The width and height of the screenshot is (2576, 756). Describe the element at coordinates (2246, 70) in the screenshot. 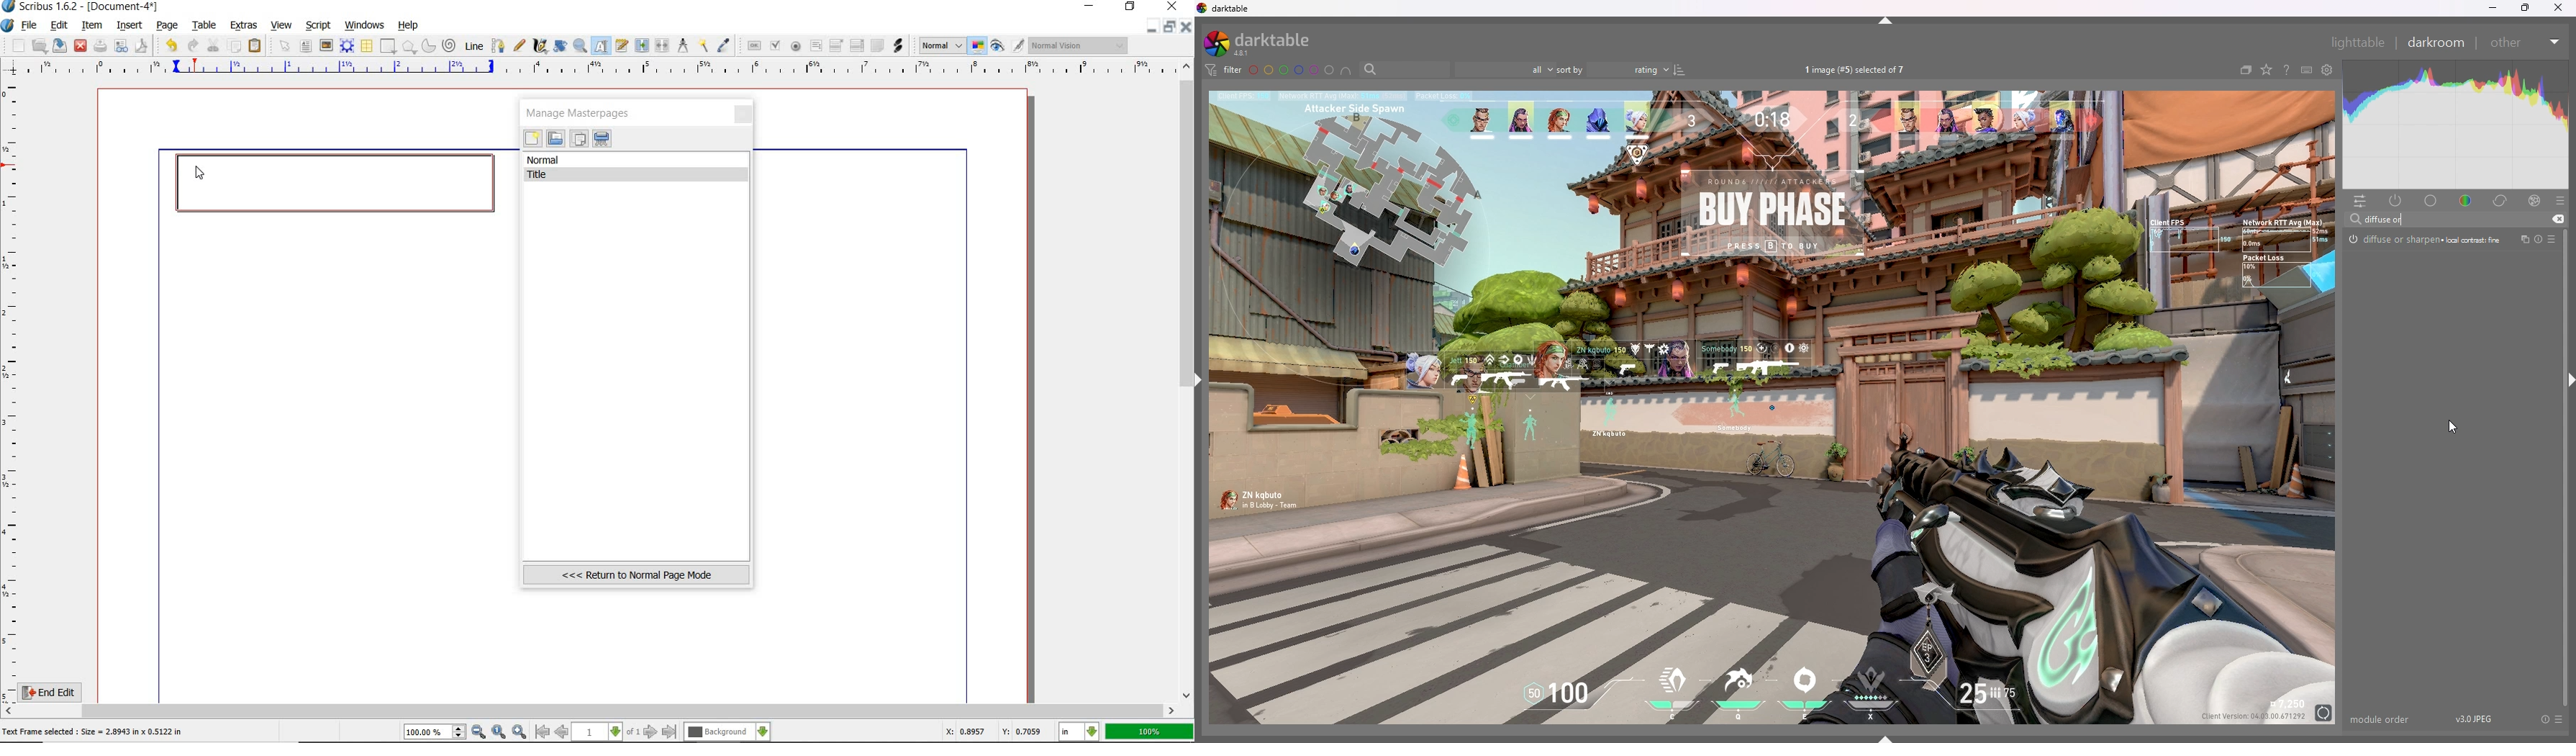

I see `collapse grouped images` at that location.